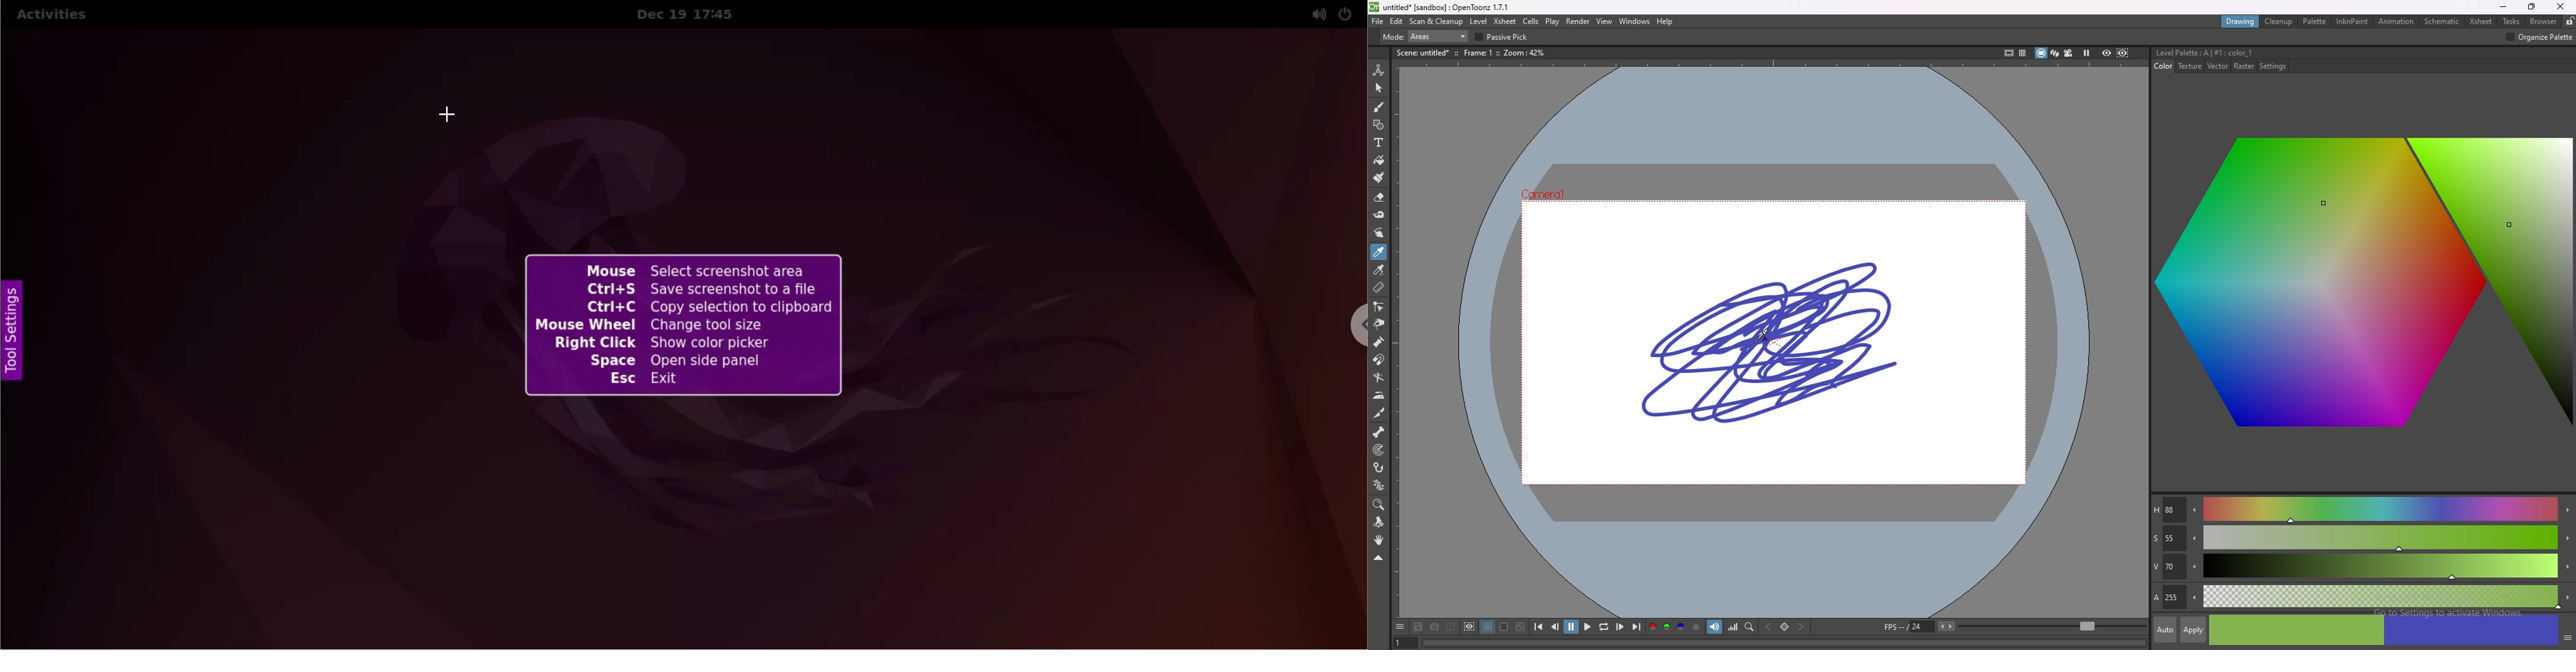 The width and height of the screenshot is (2576, 672). What do you see at coordinates (1733, 627) in the screenshot?
I see `histogram` at bounding box center [1733, 627].